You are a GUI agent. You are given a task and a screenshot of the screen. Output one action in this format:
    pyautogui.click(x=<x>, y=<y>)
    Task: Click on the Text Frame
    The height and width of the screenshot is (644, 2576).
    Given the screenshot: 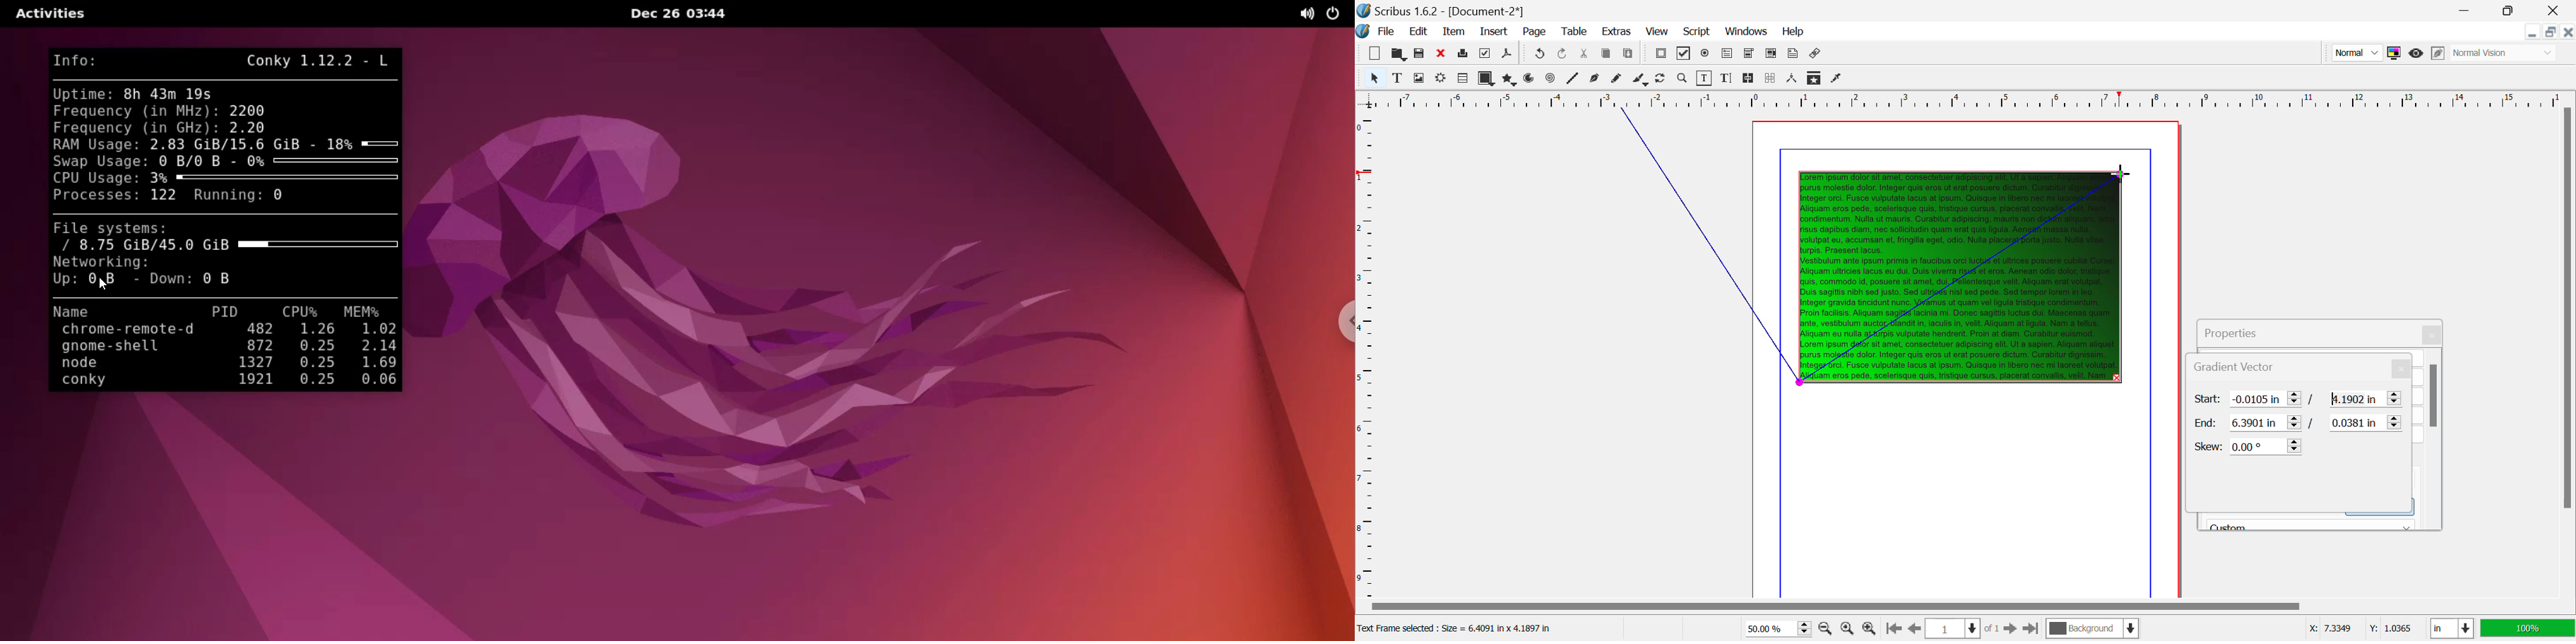 What is the action you would take?
    pyautogui.click(x=1397, y=78)
    